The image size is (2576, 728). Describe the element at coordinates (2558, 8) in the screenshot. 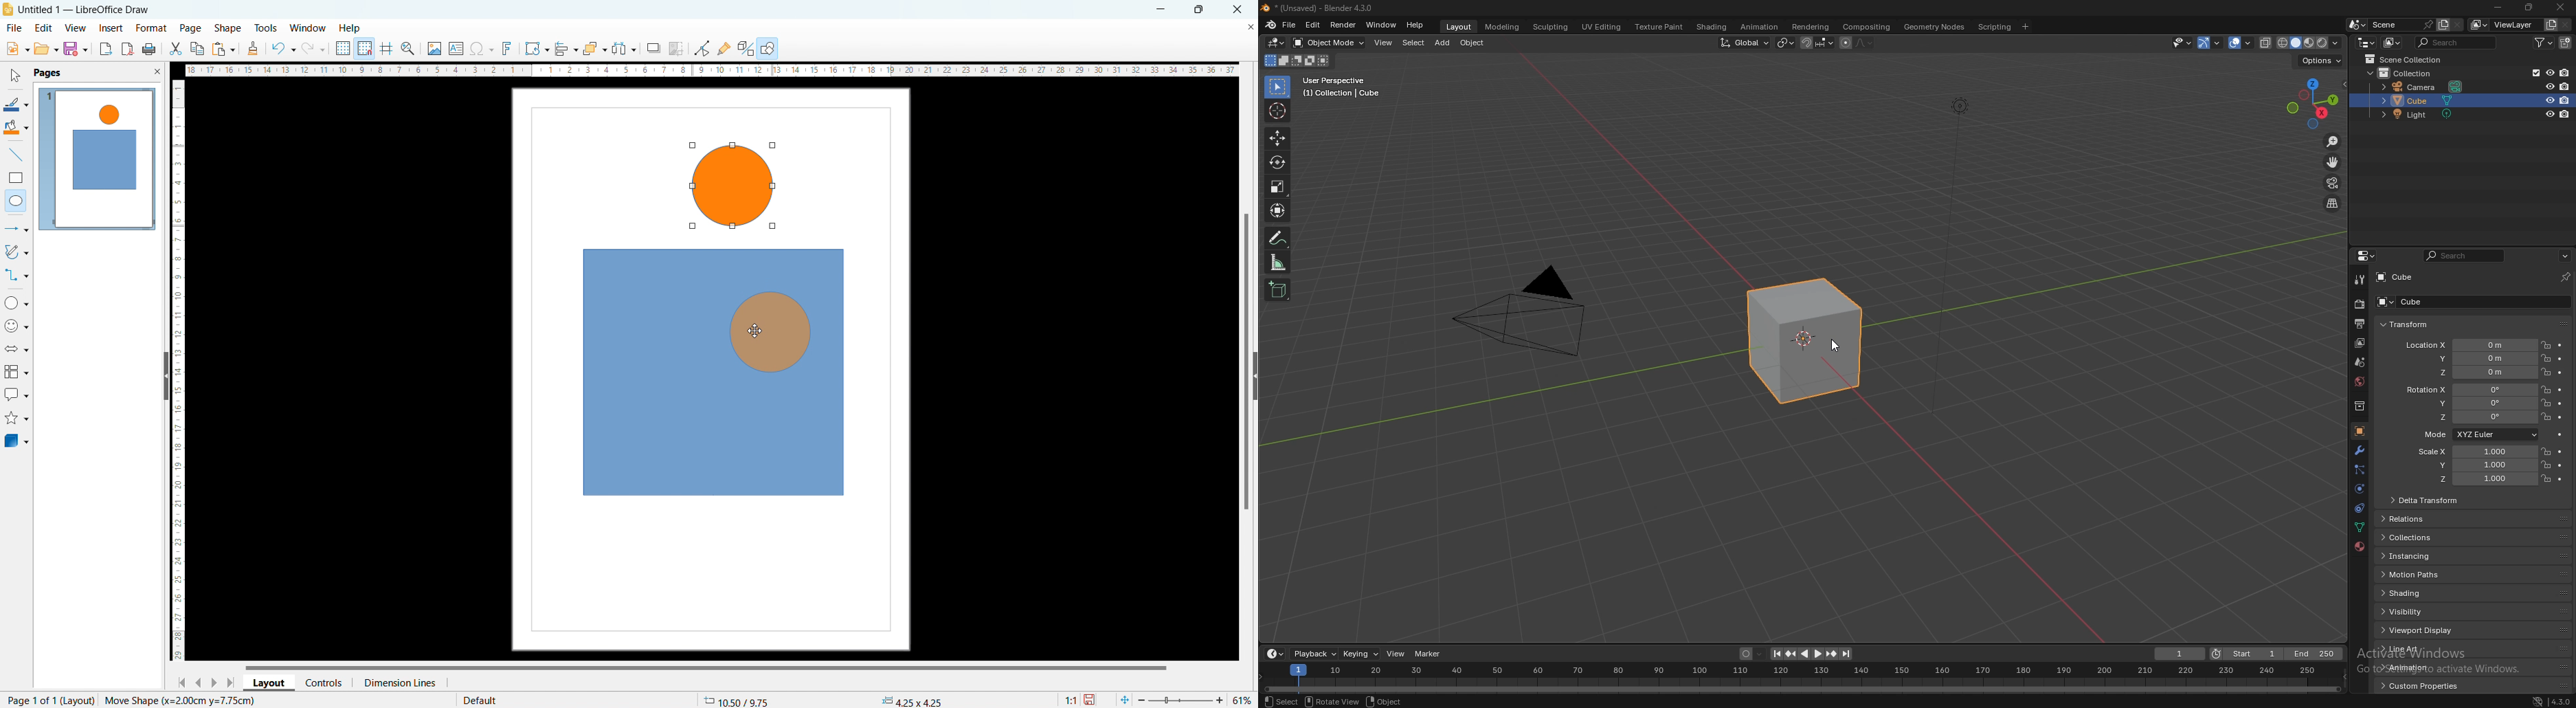

I see `close` at that location.